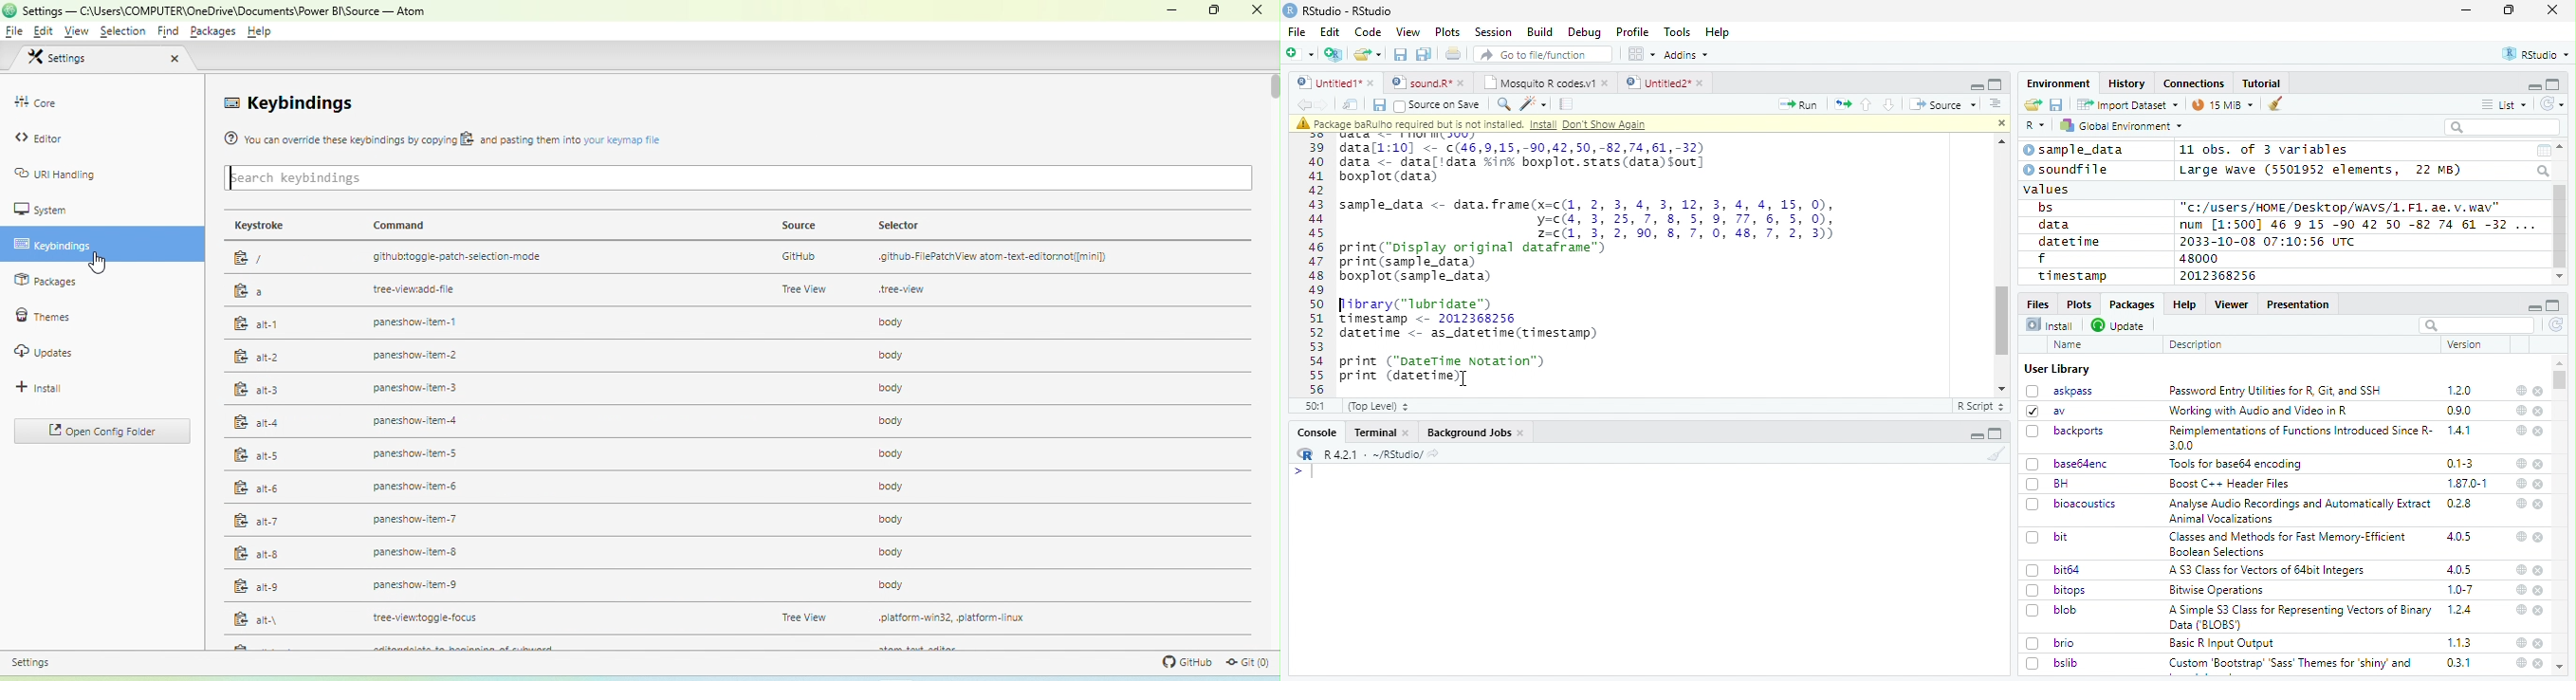  What do you see at coordinates (2046, 410) in the screenshot?
I see `av` at bounding box center [2046, 410].